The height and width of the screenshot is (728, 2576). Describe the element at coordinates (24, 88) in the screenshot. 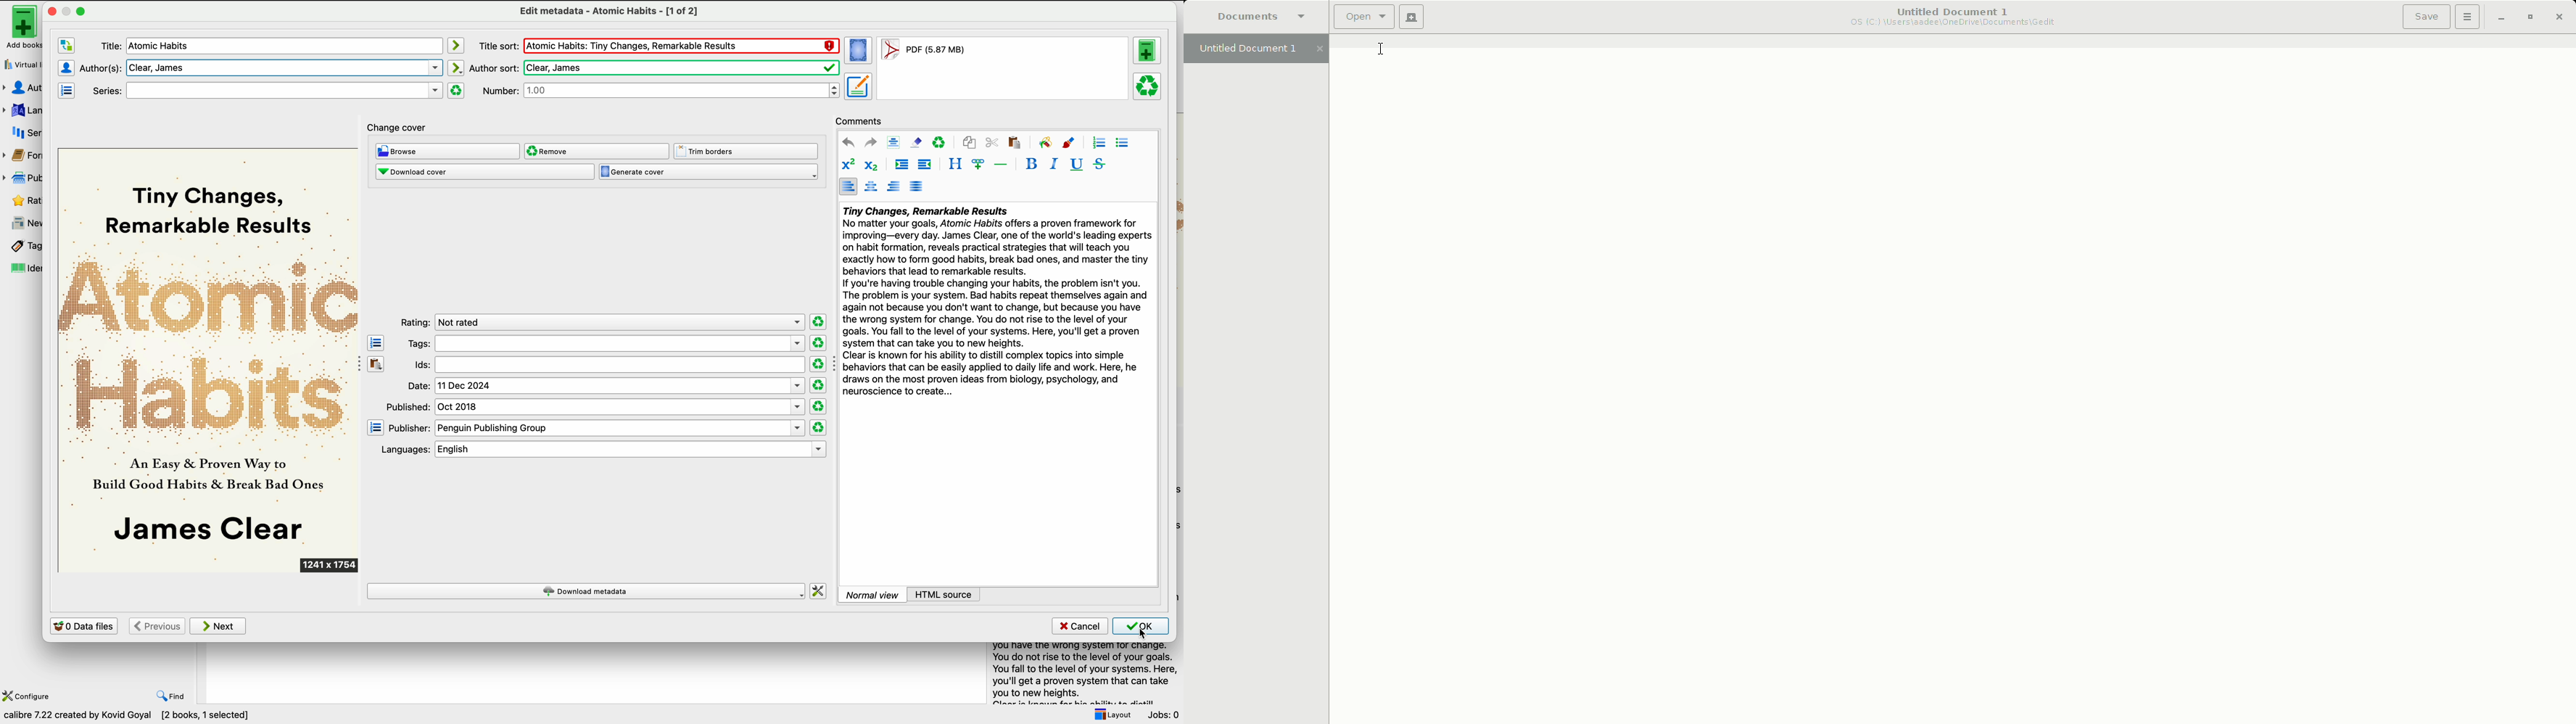

I see `authors` at that location.